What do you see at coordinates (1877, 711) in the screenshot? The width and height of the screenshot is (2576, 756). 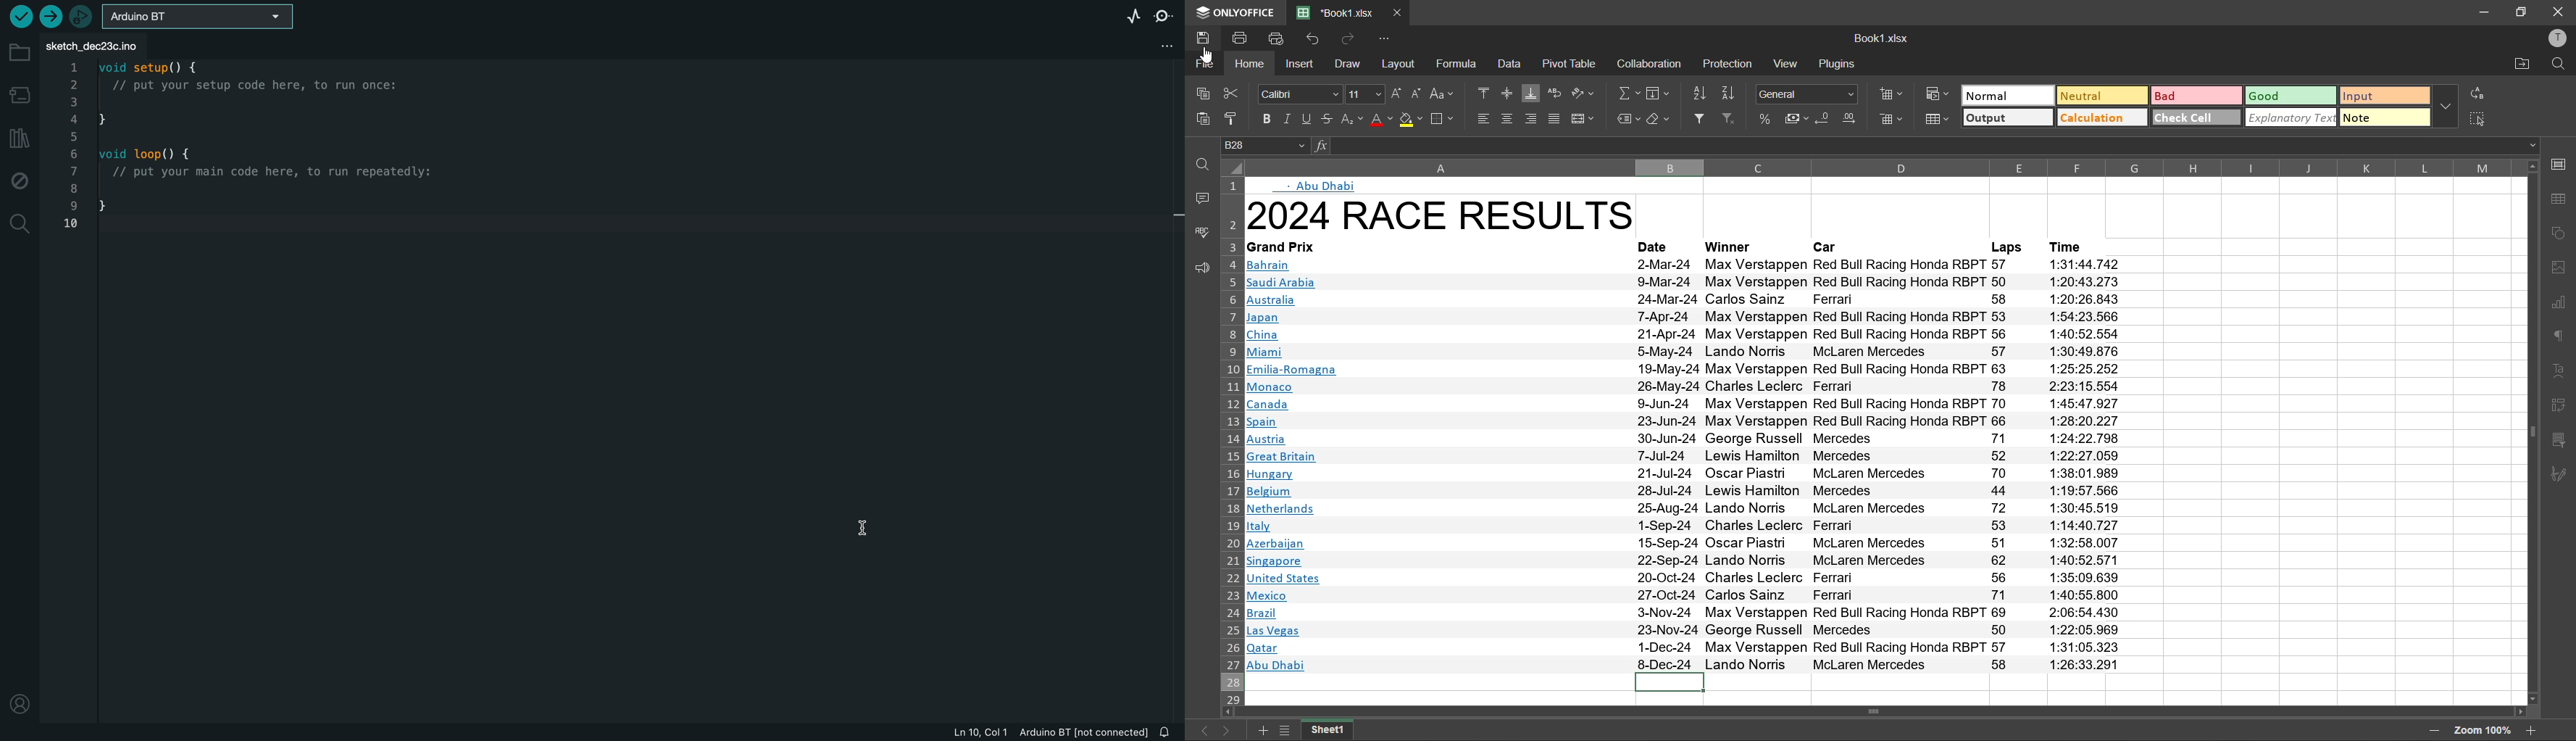 I see `horizontal scrollbar` at bounding box center [1877, 711].